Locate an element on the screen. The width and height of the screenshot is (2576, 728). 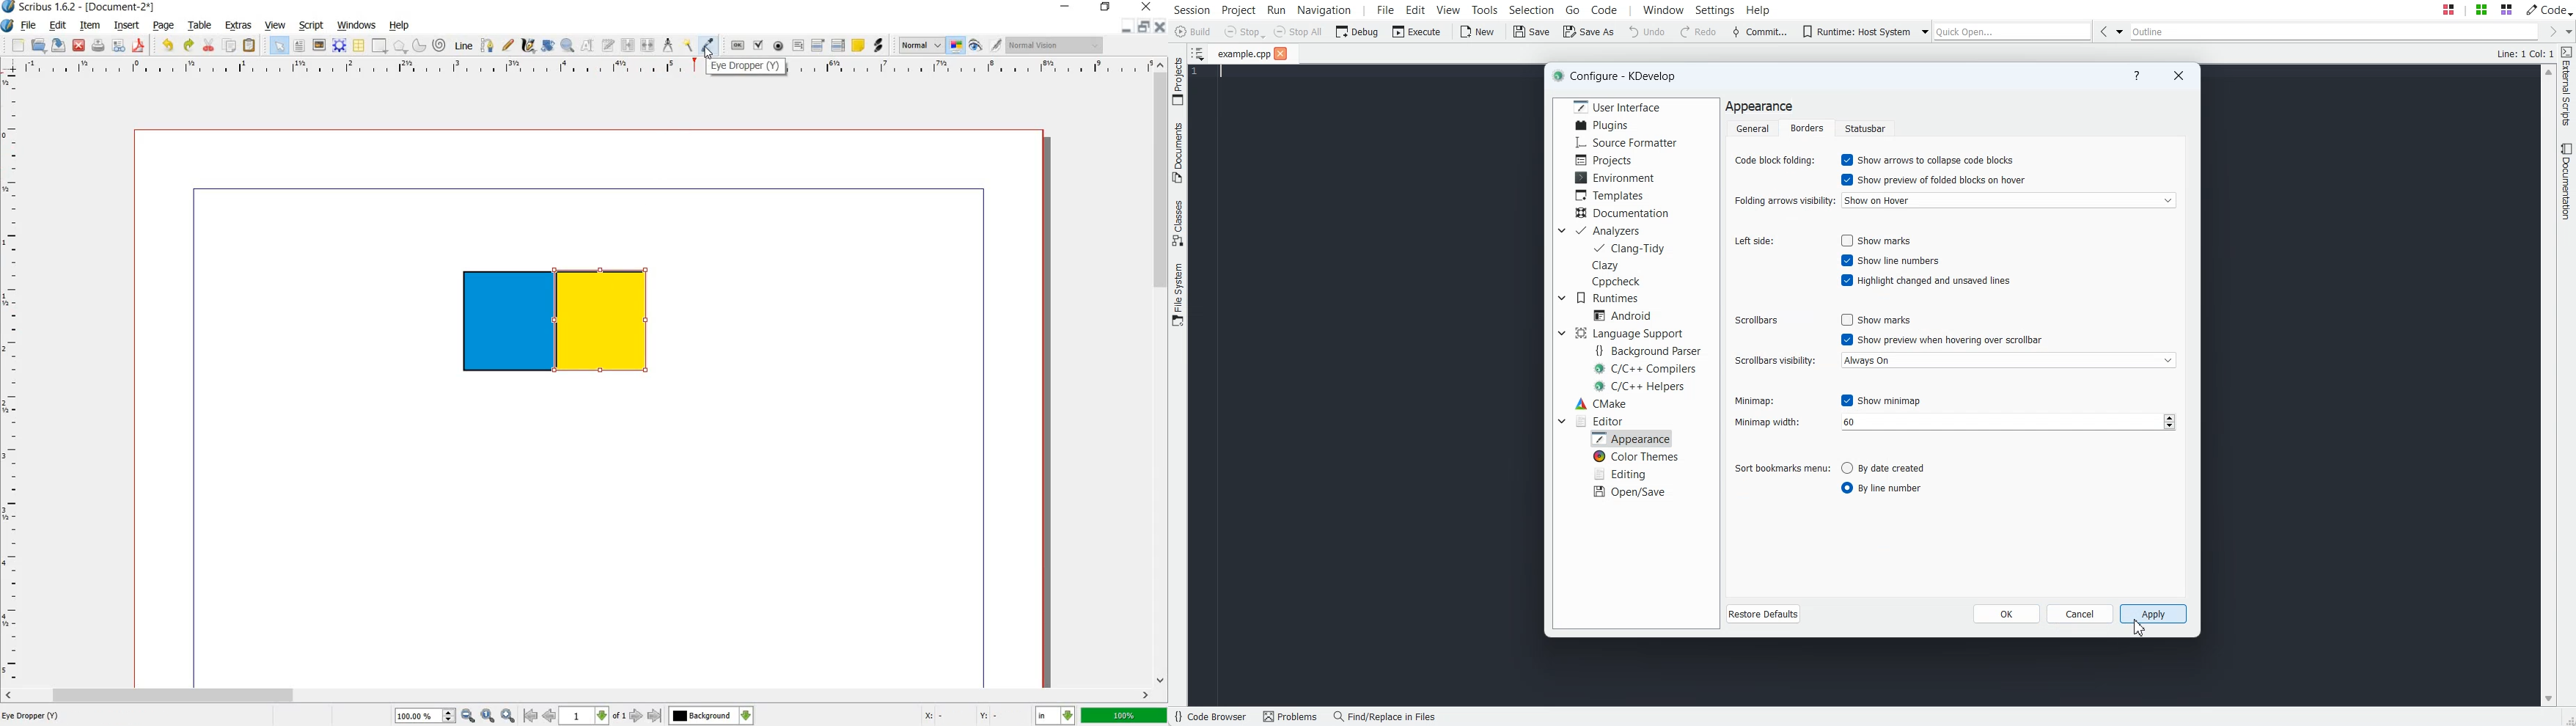
Environment is located at coordinates (1613, 177).